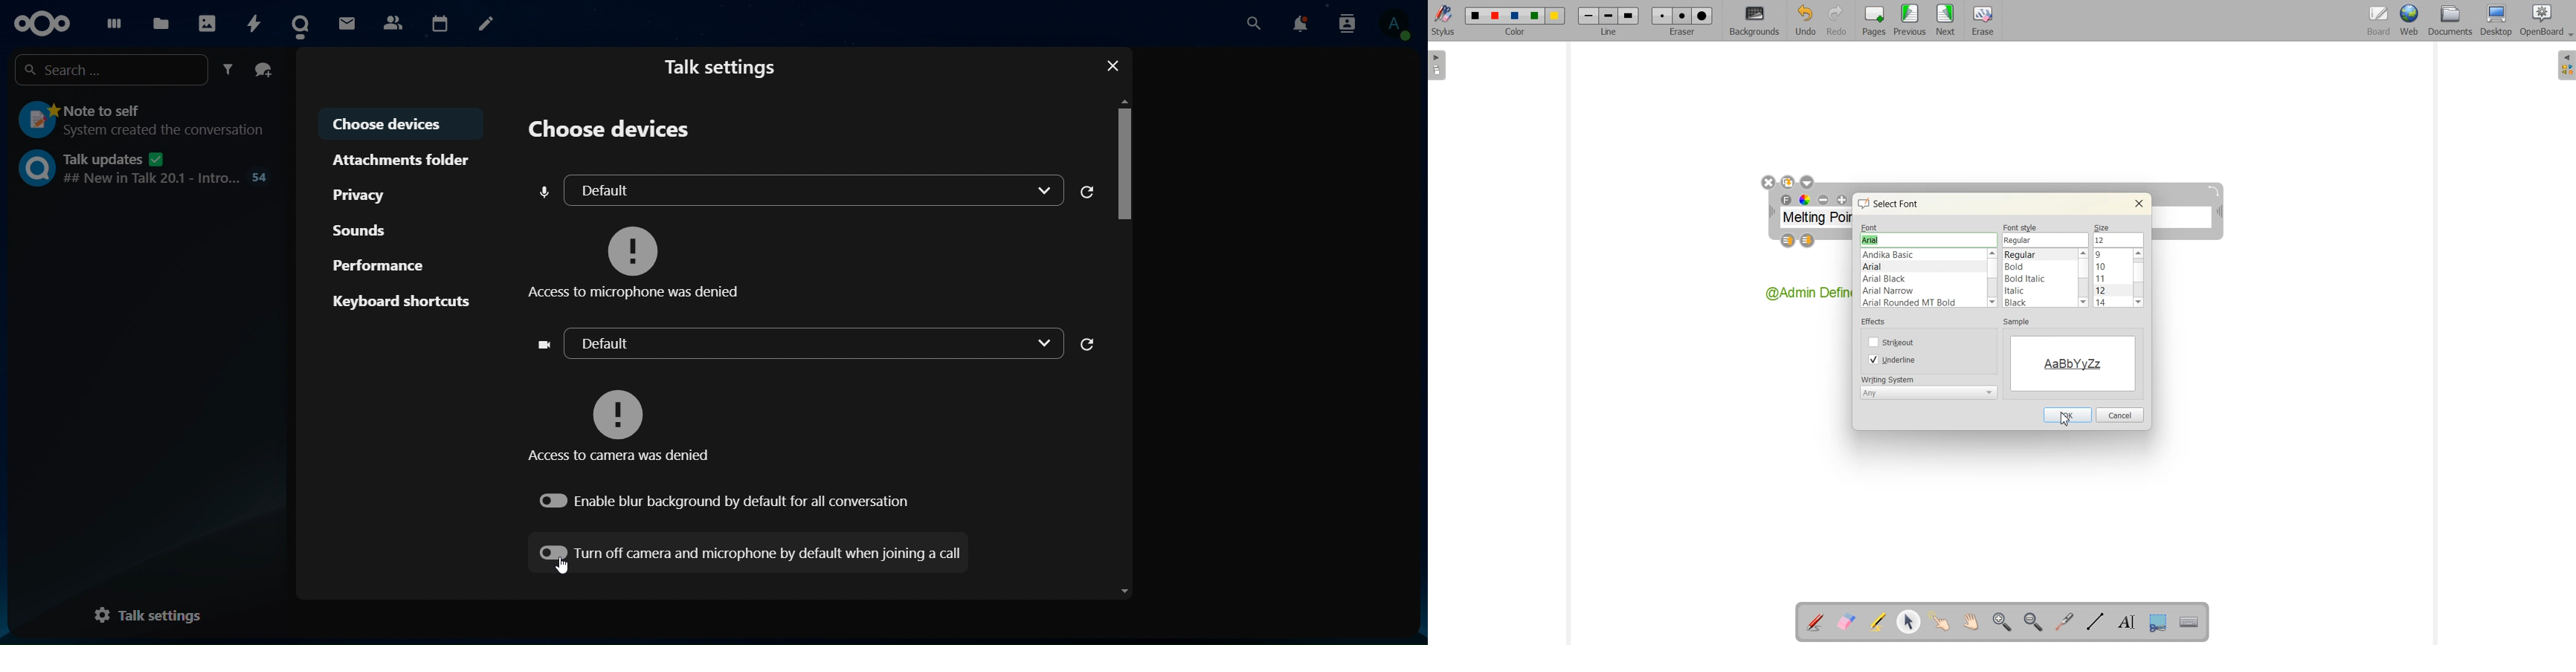  What do you see at coordinates (1872, 21) in the screenshot?
I see `Pages` at bounding box center [1872, 21].